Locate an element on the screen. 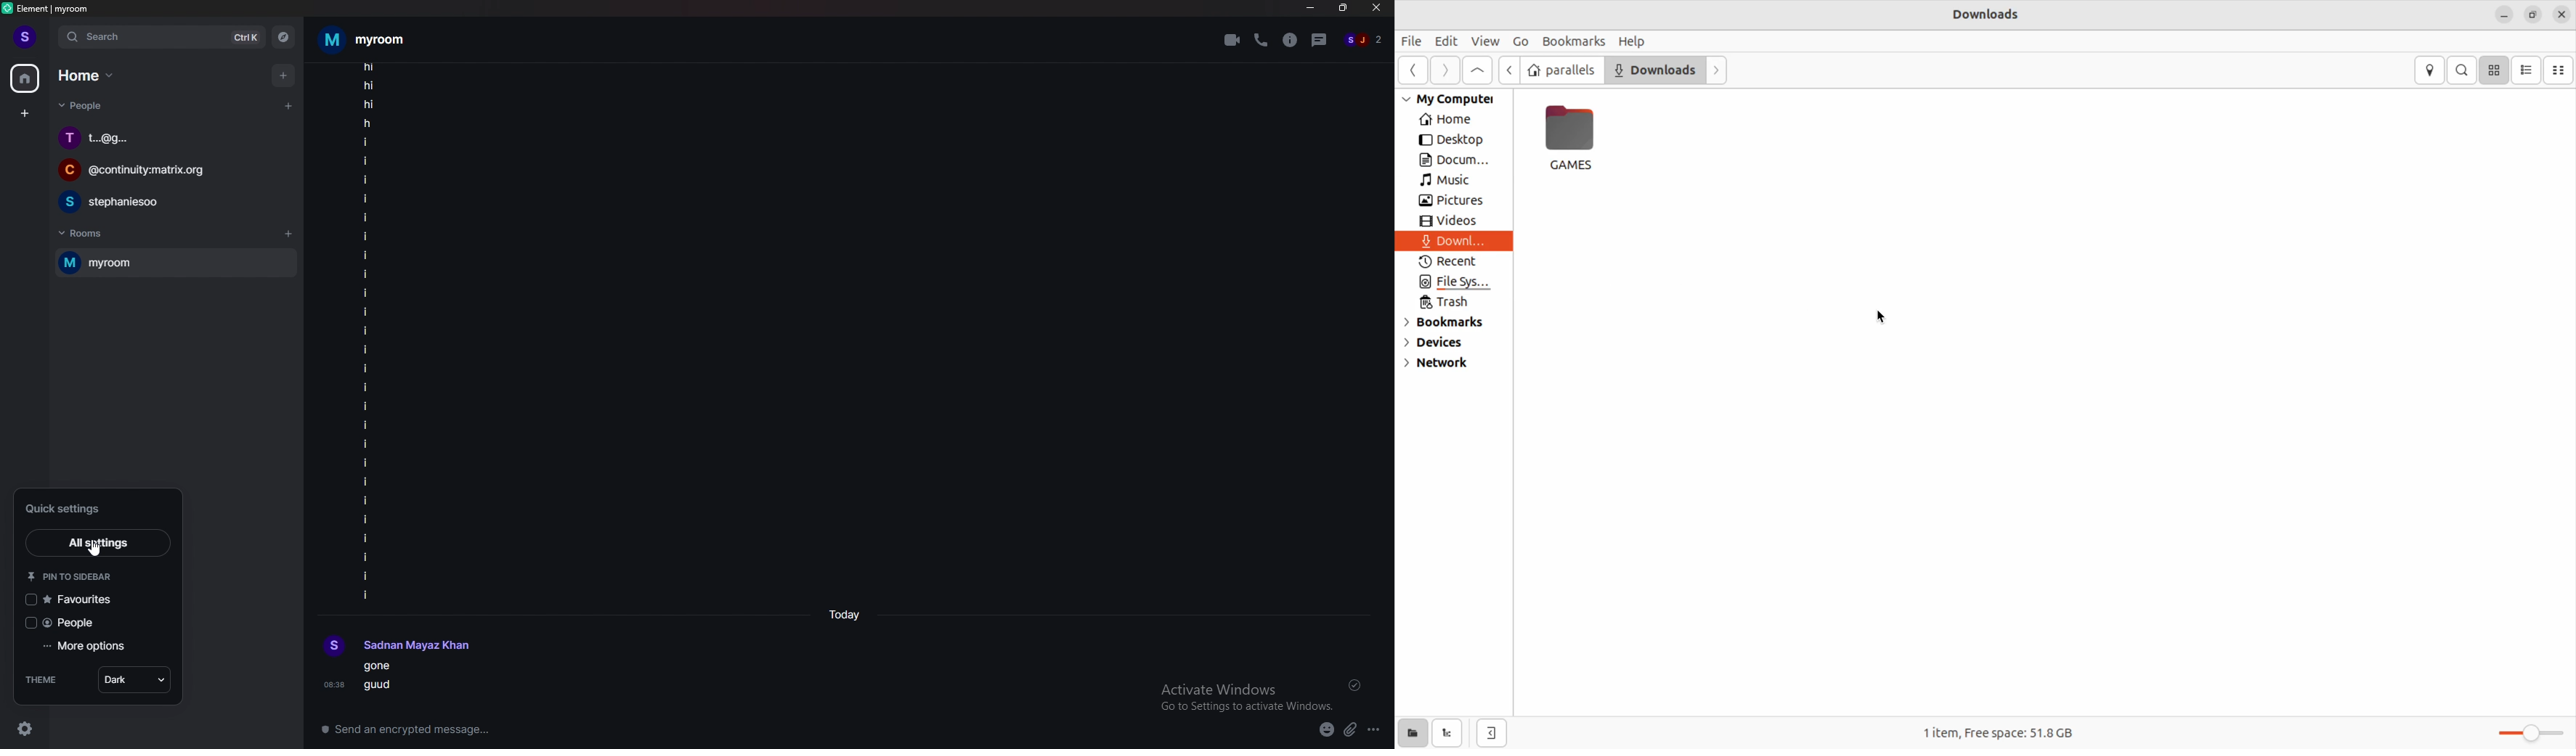 Image resolution: width=2576 pixels, height=756 pixels. People is located at coordinates (87, 107).